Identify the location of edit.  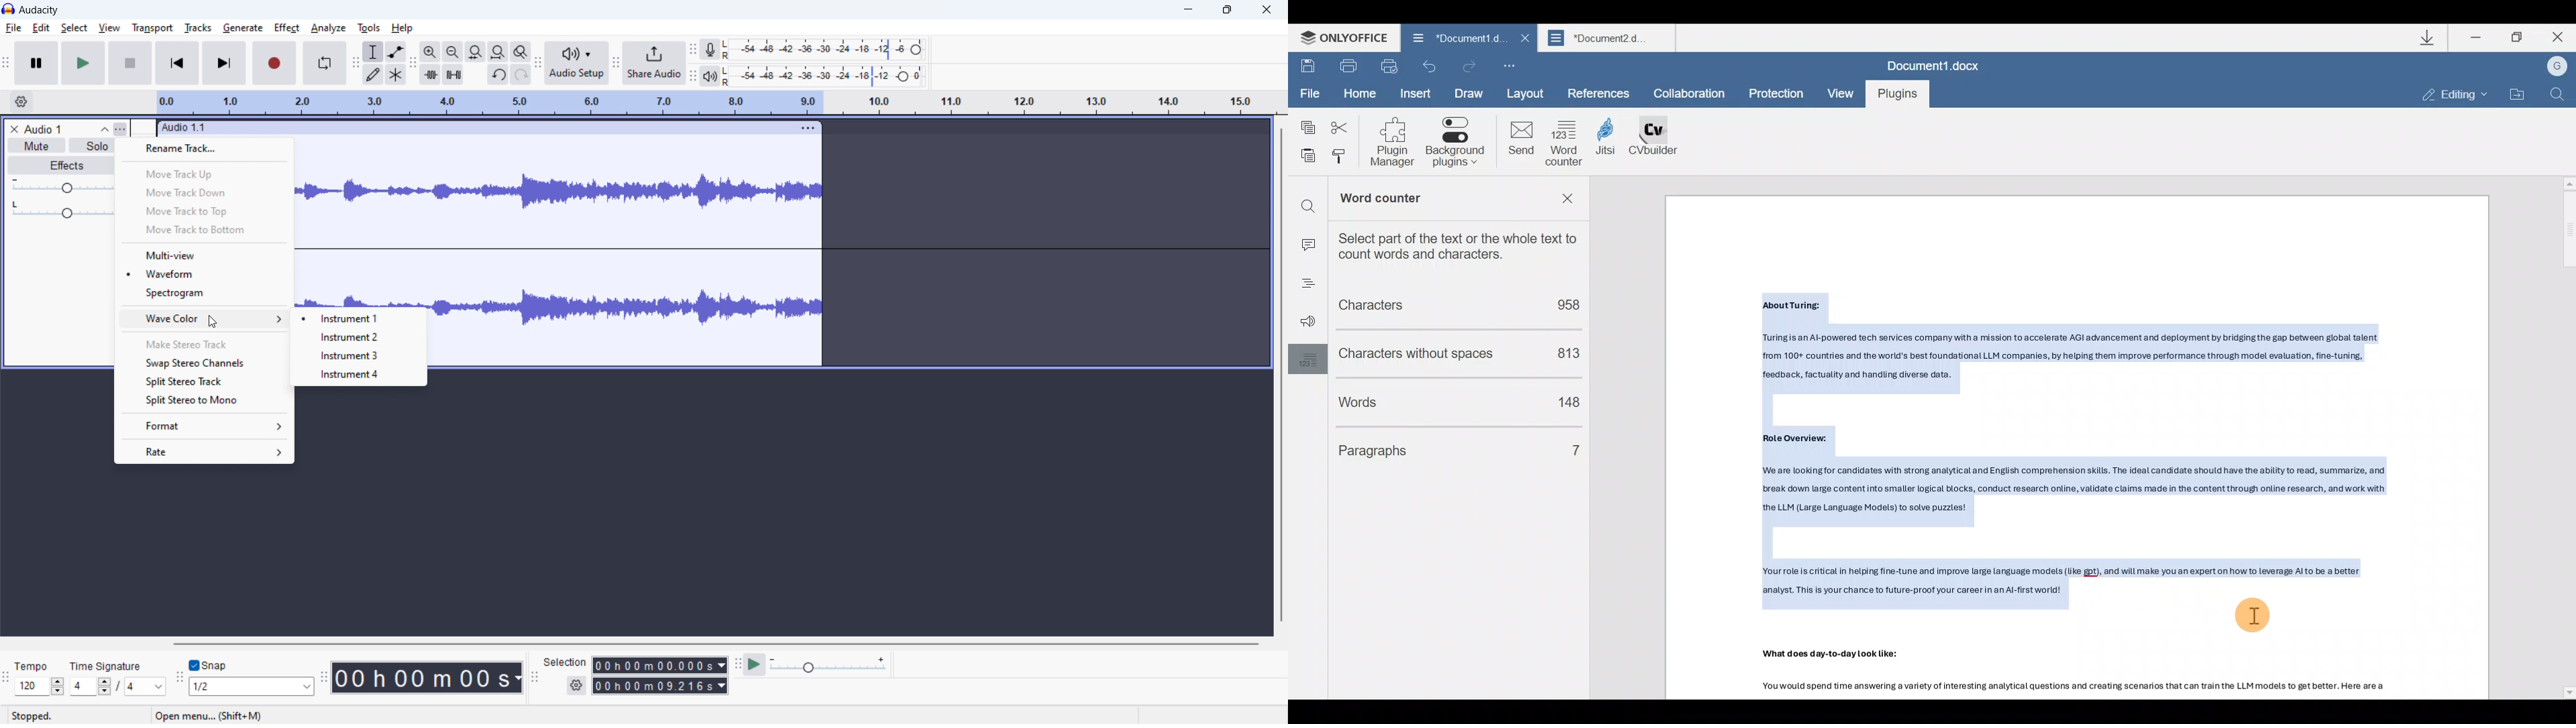
(42, 27).